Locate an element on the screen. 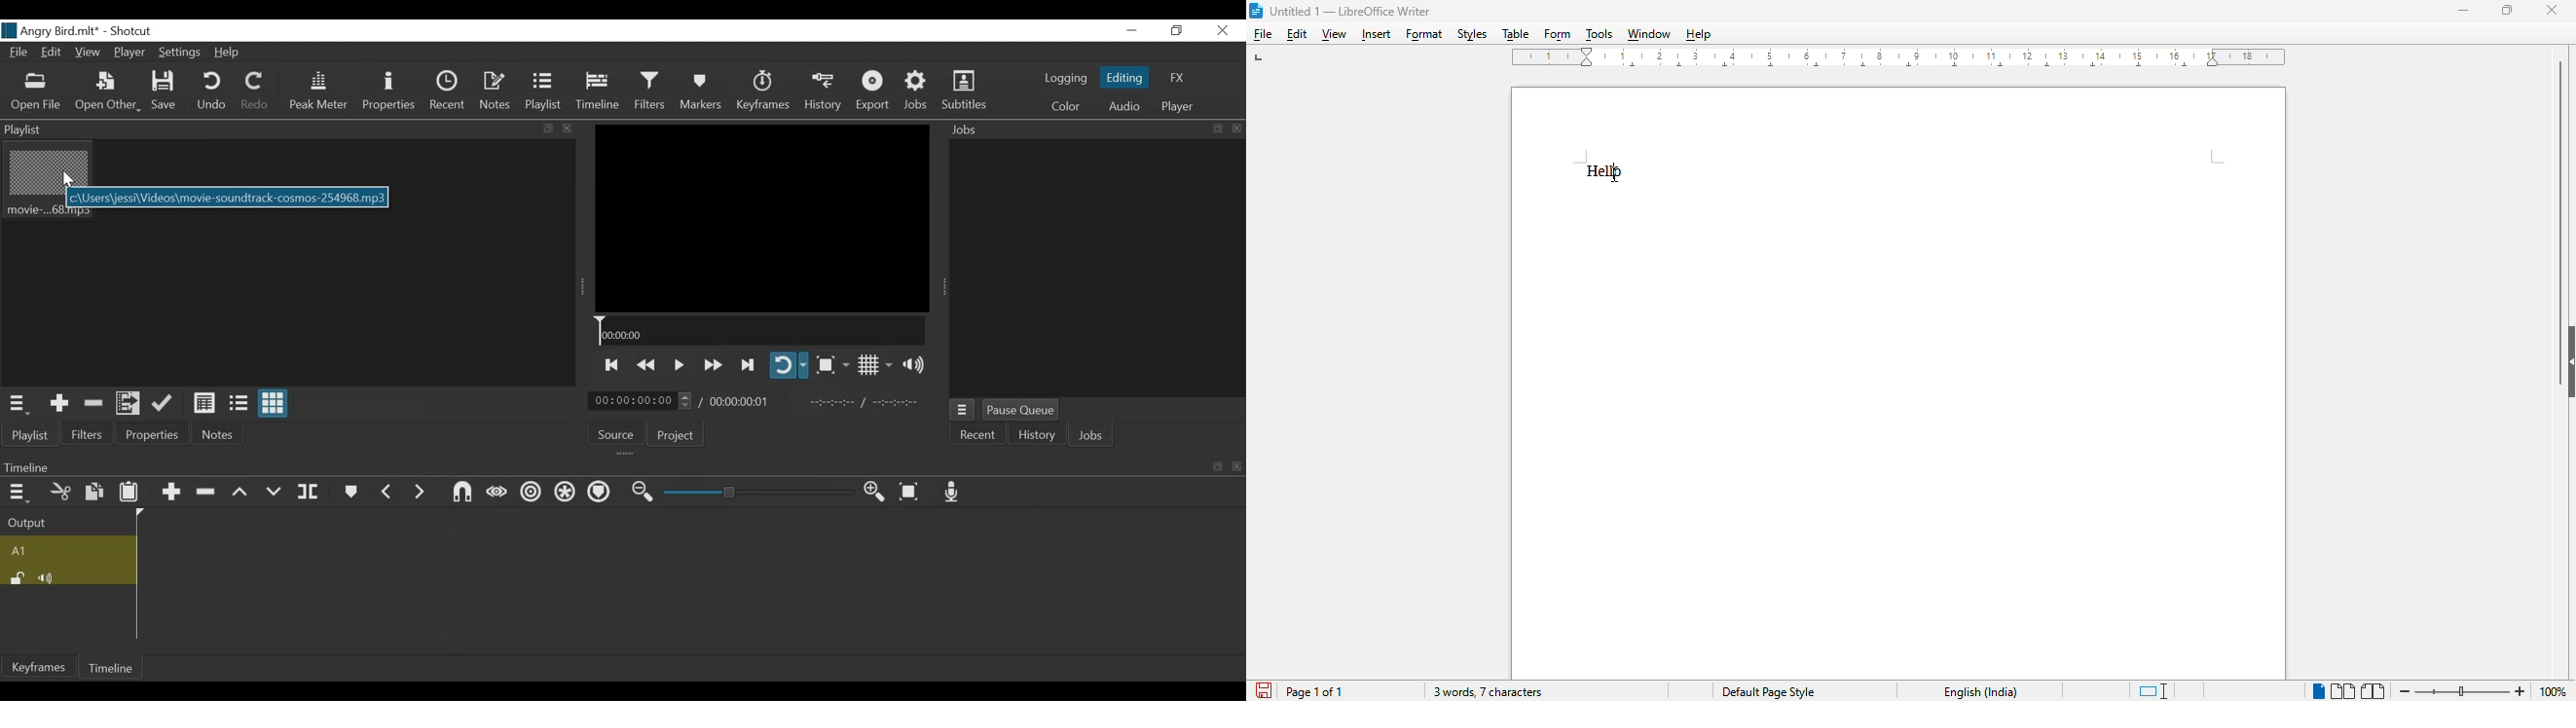  FX is located at coordinates (1175, 78).